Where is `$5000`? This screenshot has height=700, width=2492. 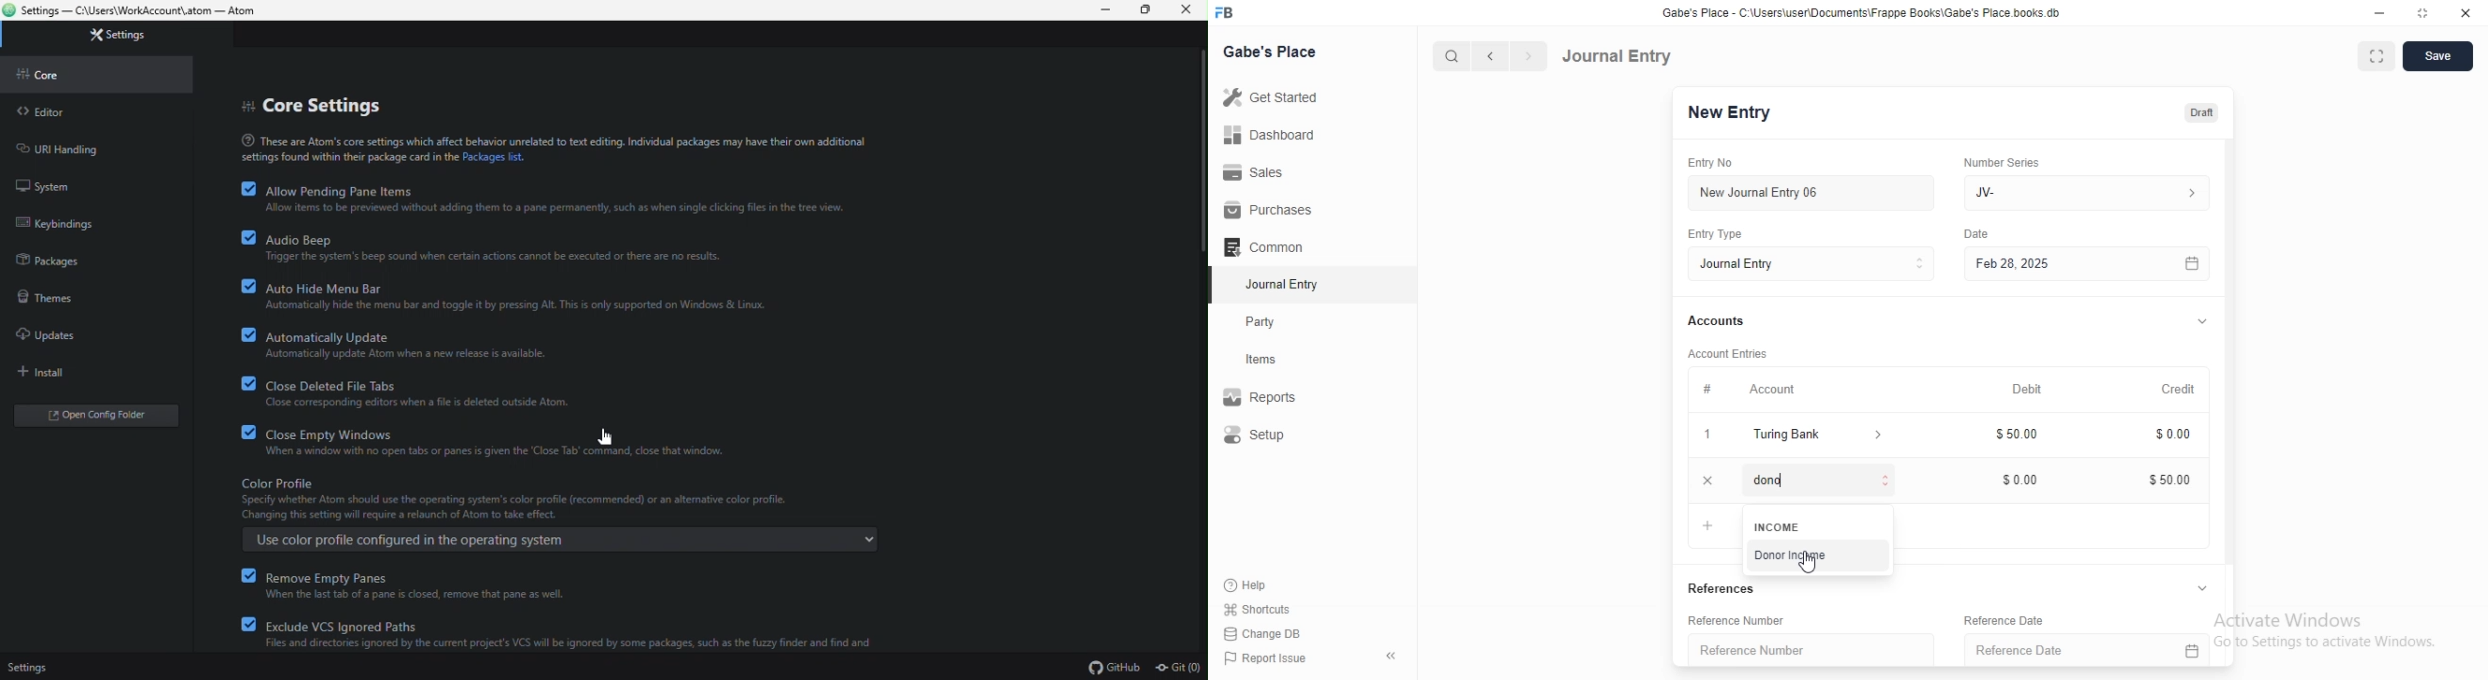
$5000 is located at coordinates (2172, 480).